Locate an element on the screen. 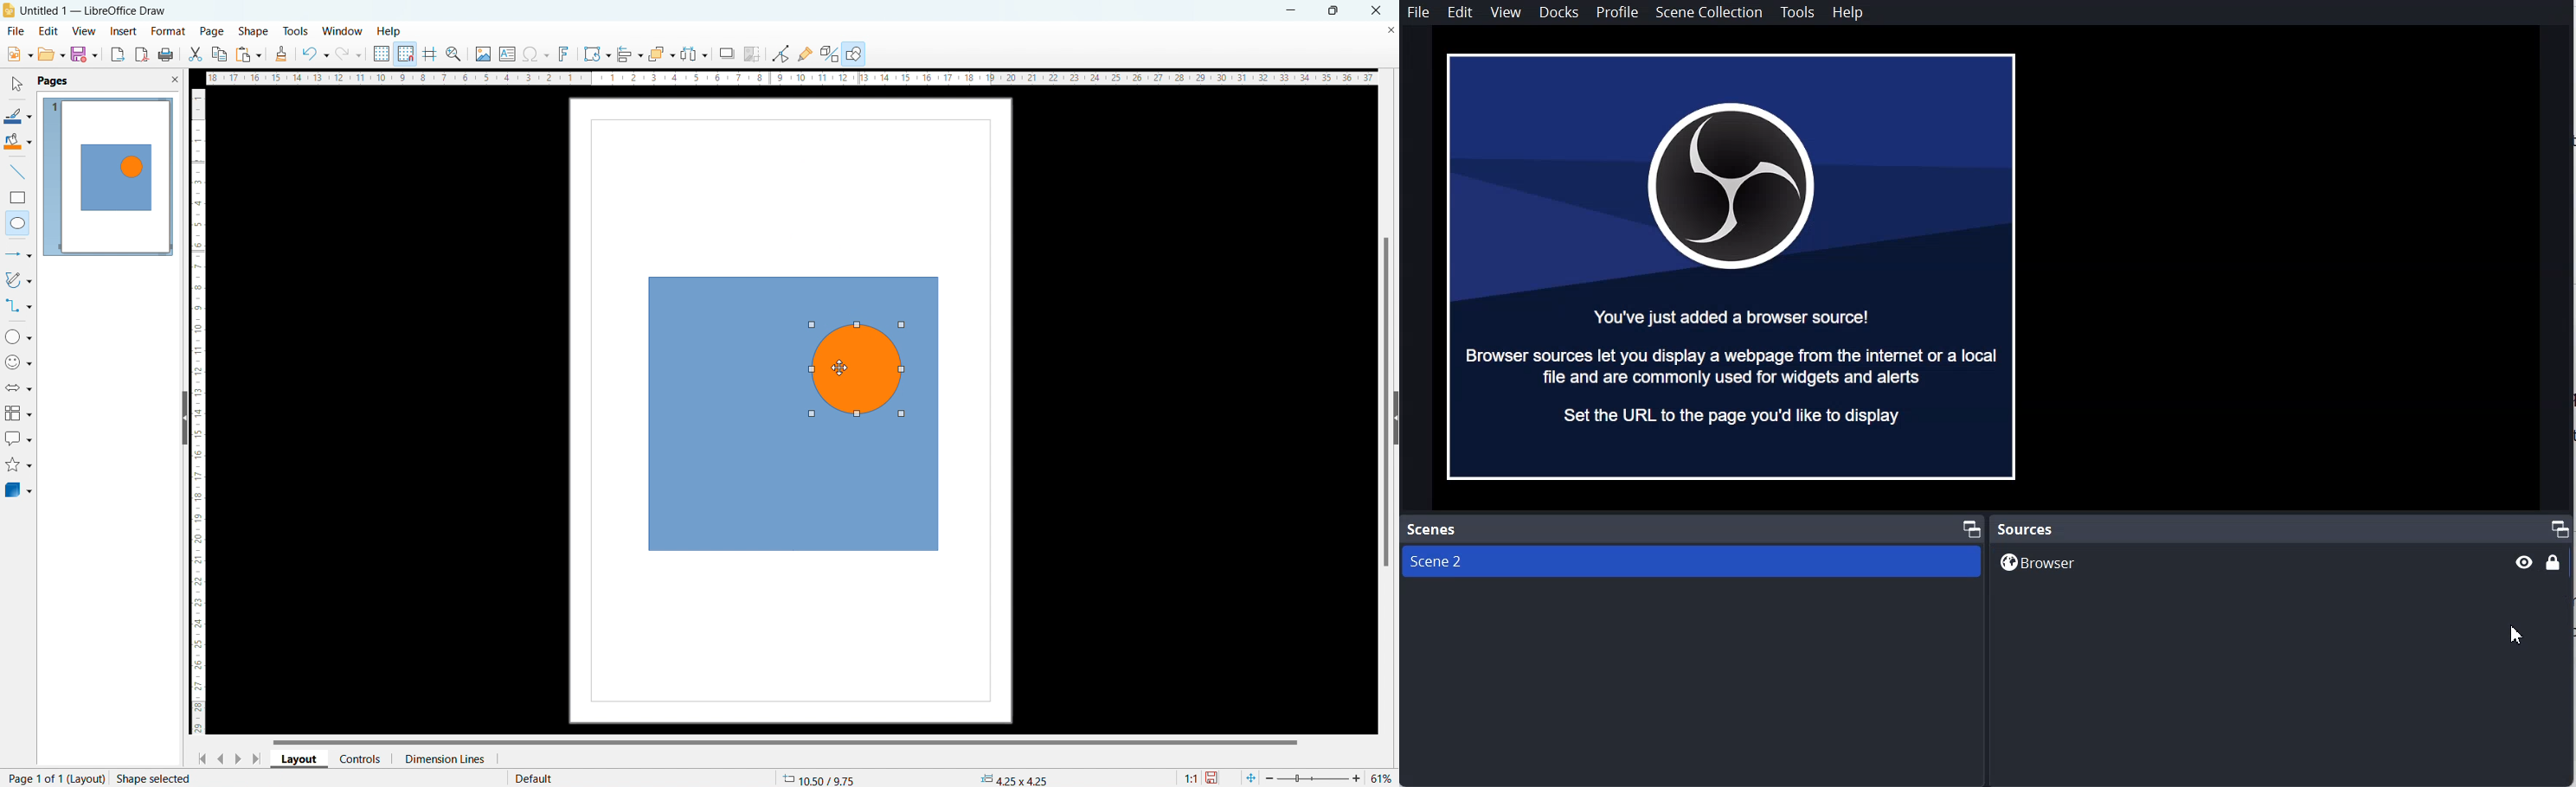  Profile is located at coordinates (1616, 13).